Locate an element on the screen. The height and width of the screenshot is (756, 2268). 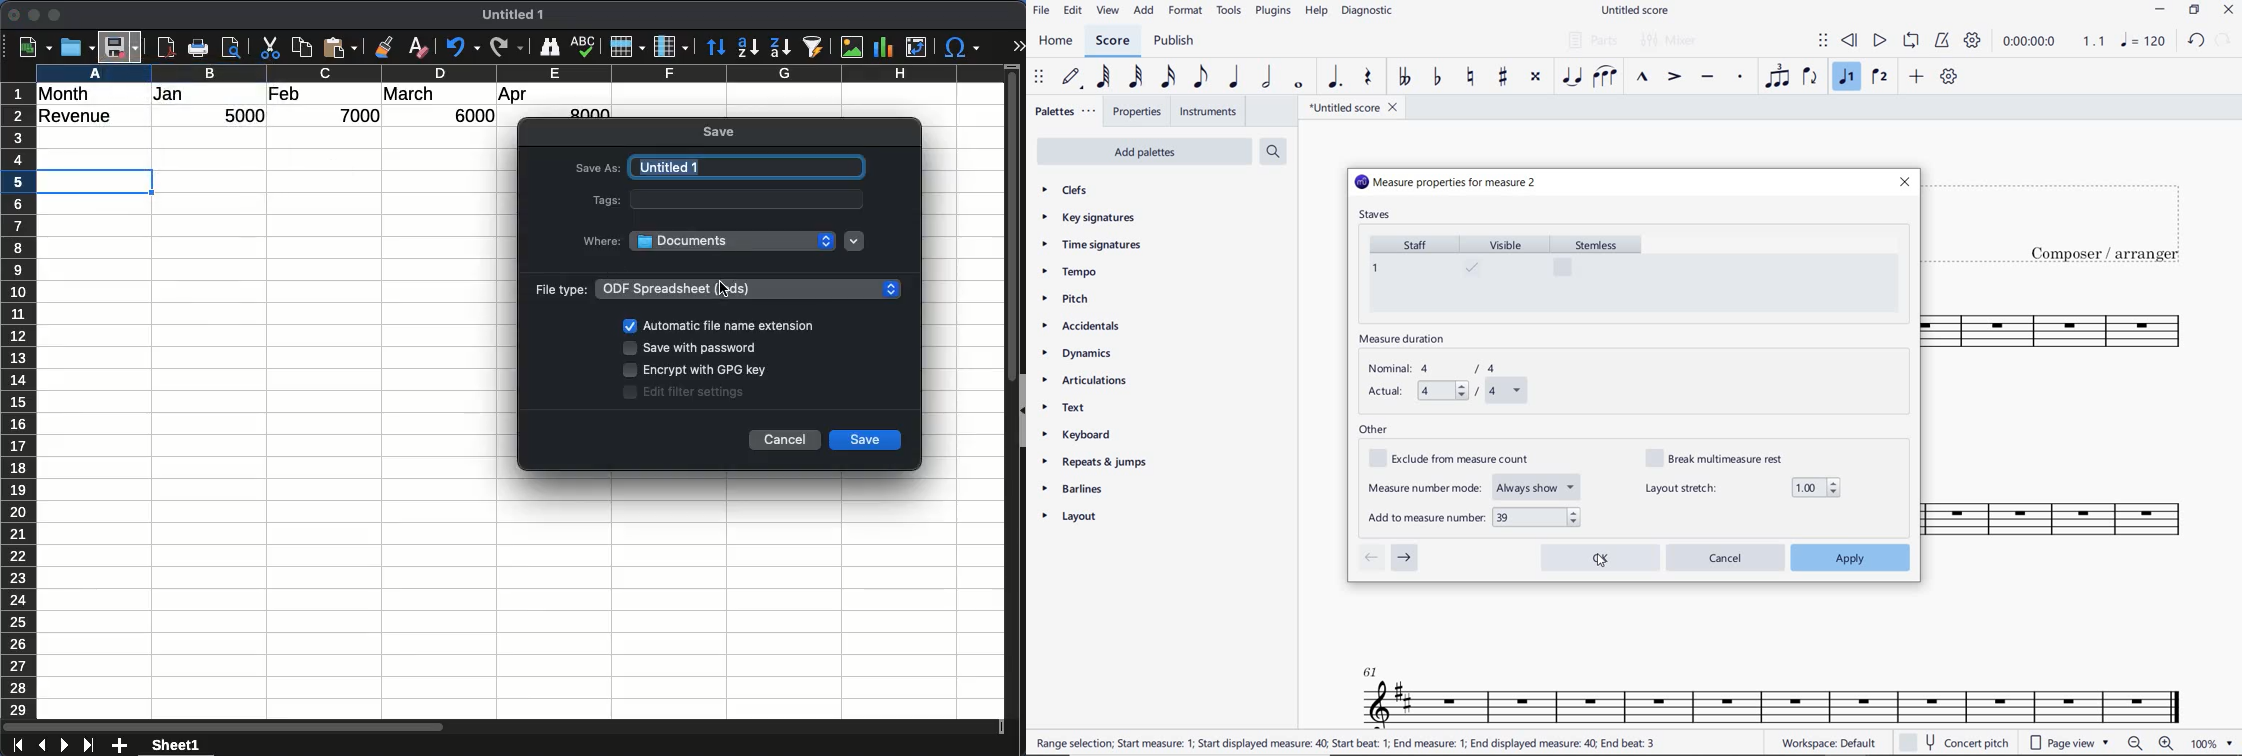
Cursor is located at coordinates (723, 292).